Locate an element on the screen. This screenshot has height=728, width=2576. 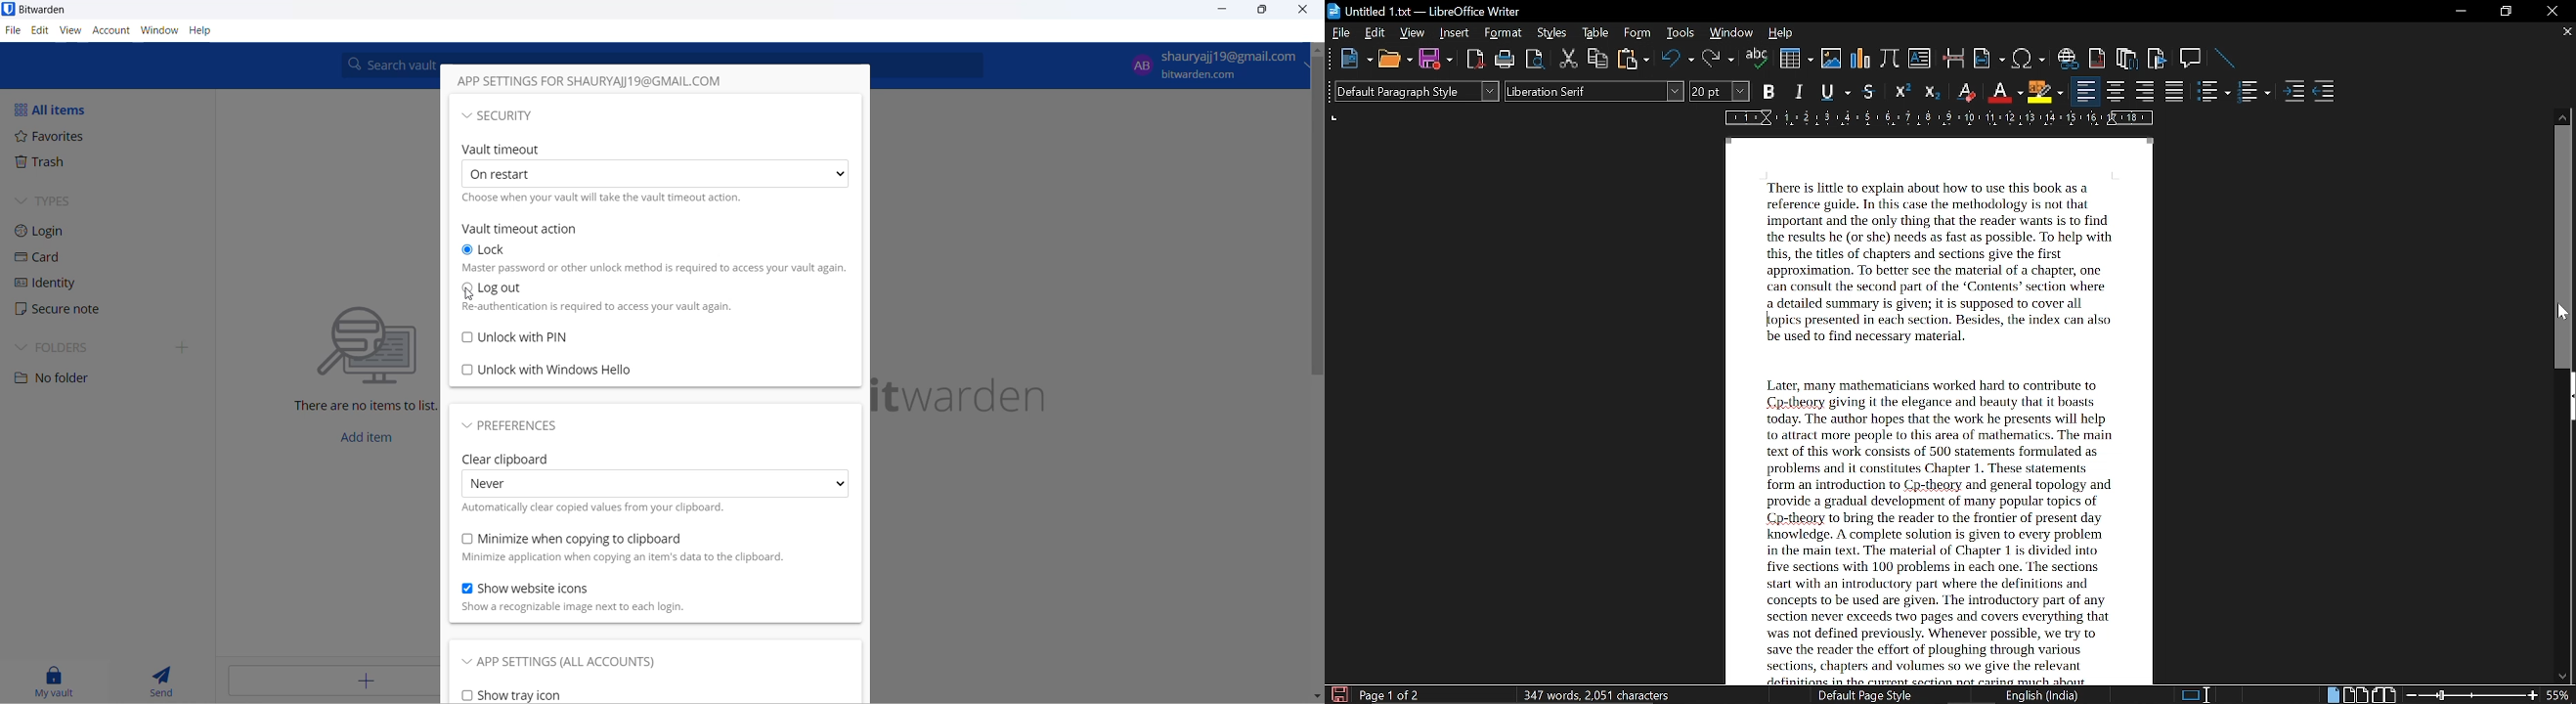
close current tab is located at coordinates (2565, 34).